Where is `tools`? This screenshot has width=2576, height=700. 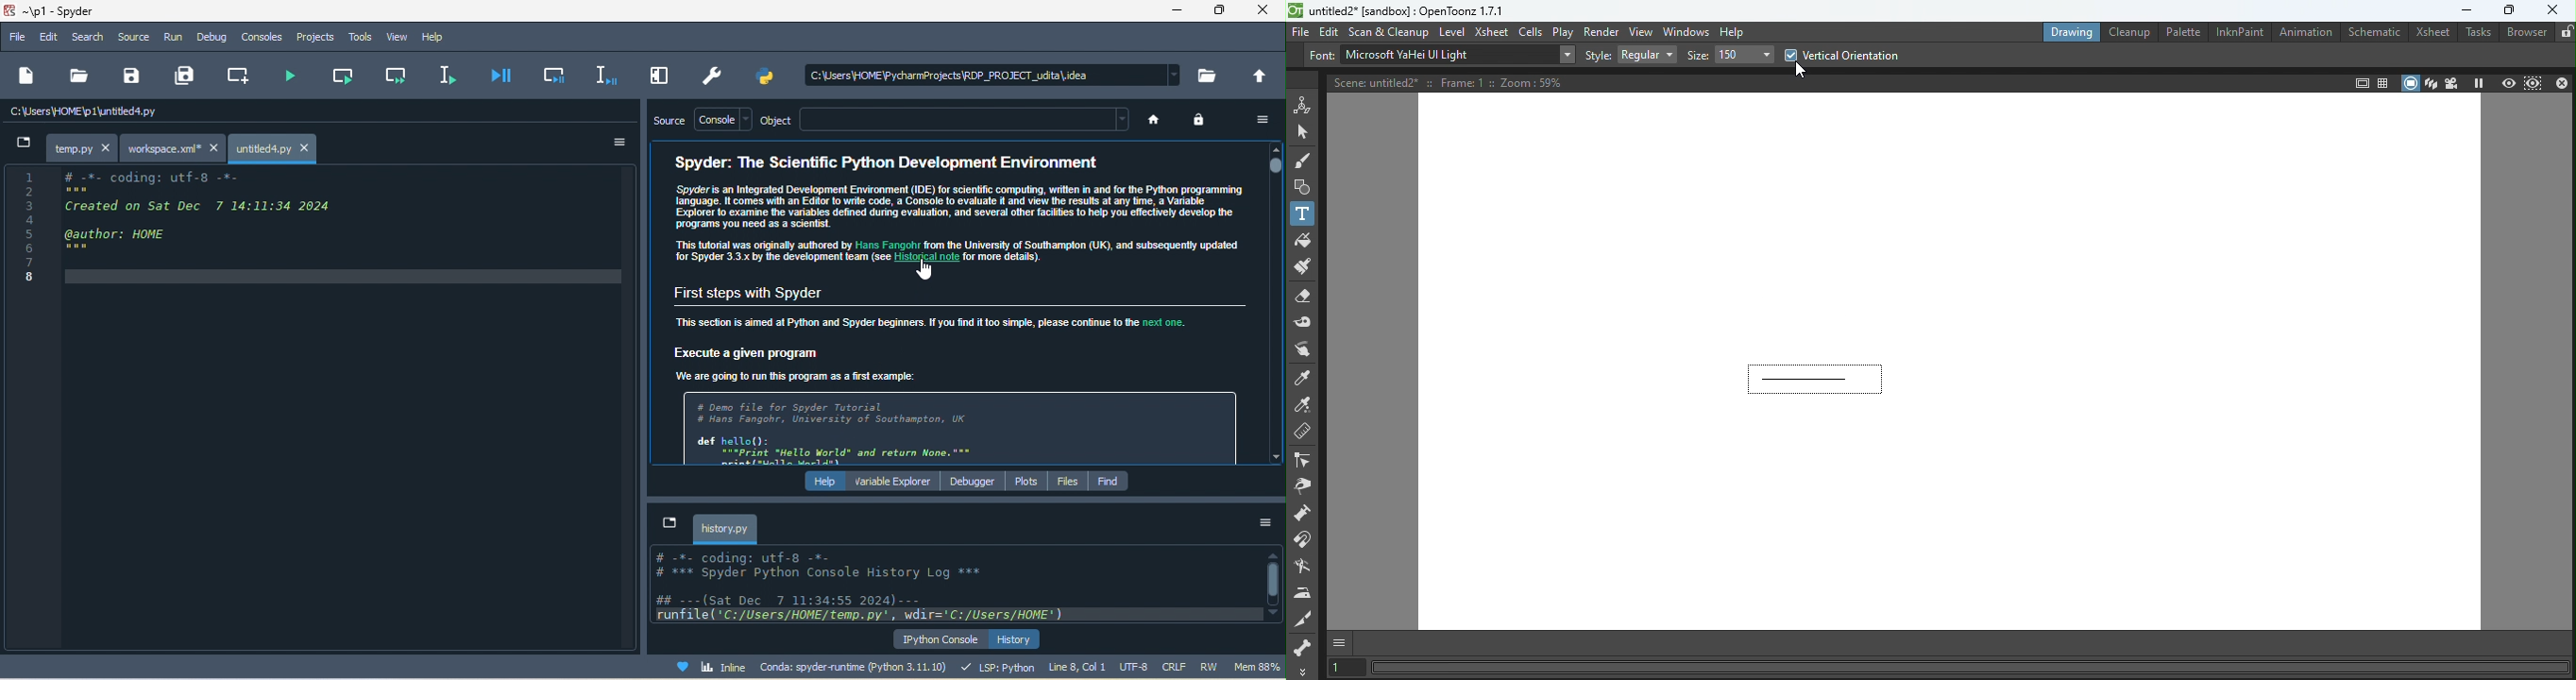 tools is located at coordinates (358, 37).